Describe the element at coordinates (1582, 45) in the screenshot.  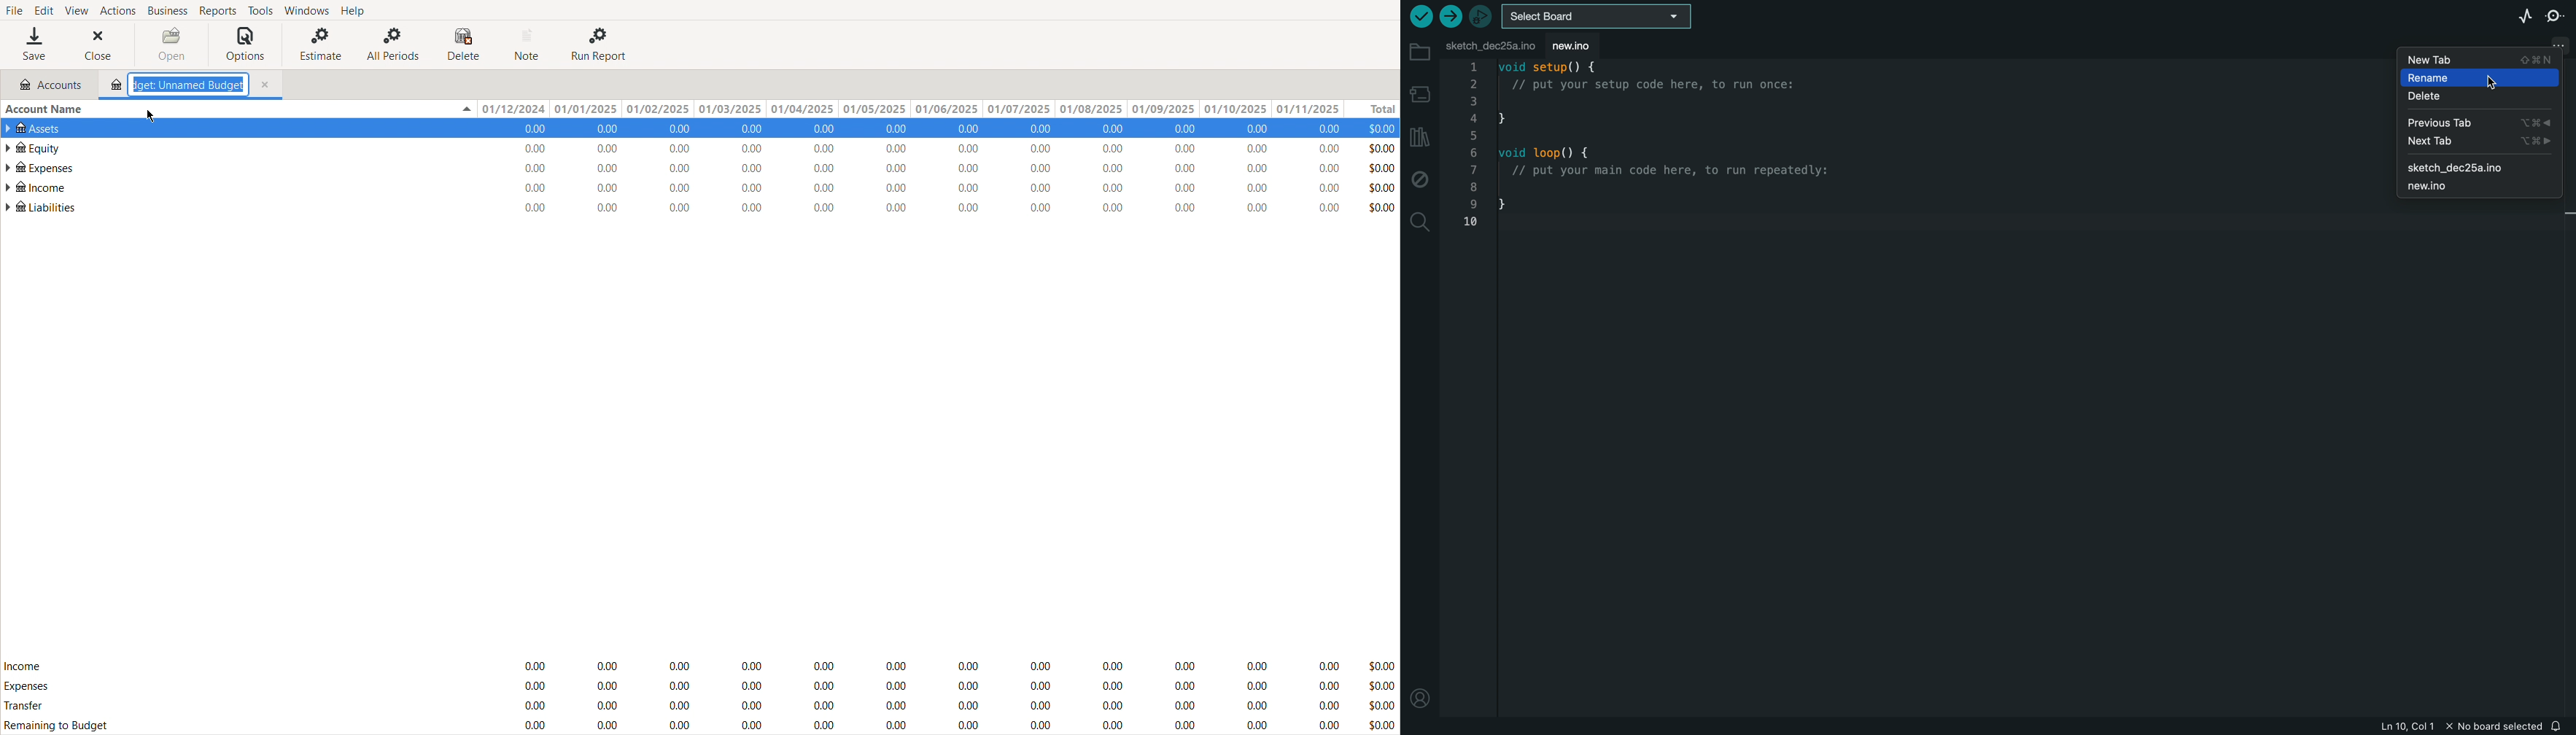
I see `new` at that location.